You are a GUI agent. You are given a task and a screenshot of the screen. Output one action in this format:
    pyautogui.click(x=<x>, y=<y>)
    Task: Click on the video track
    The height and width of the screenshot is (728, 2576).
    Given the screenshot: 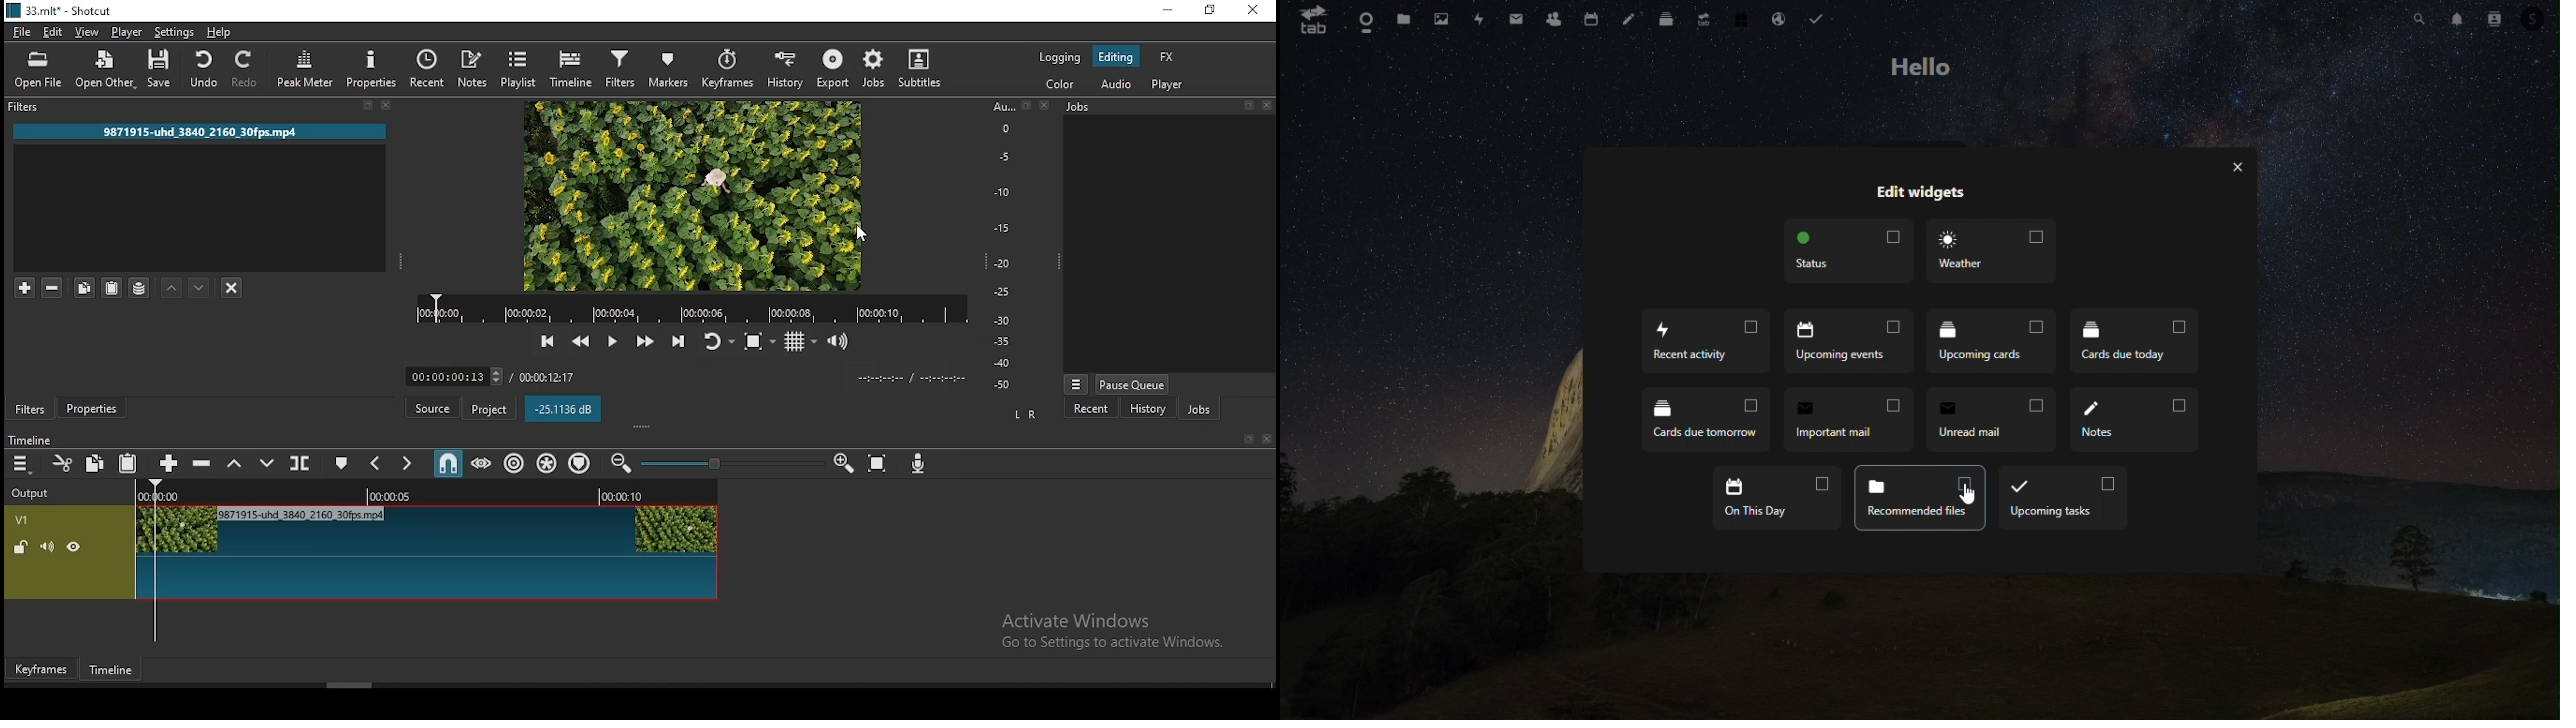 What is the action you would take?
    pyautogui.click(x=424, y=554)
    